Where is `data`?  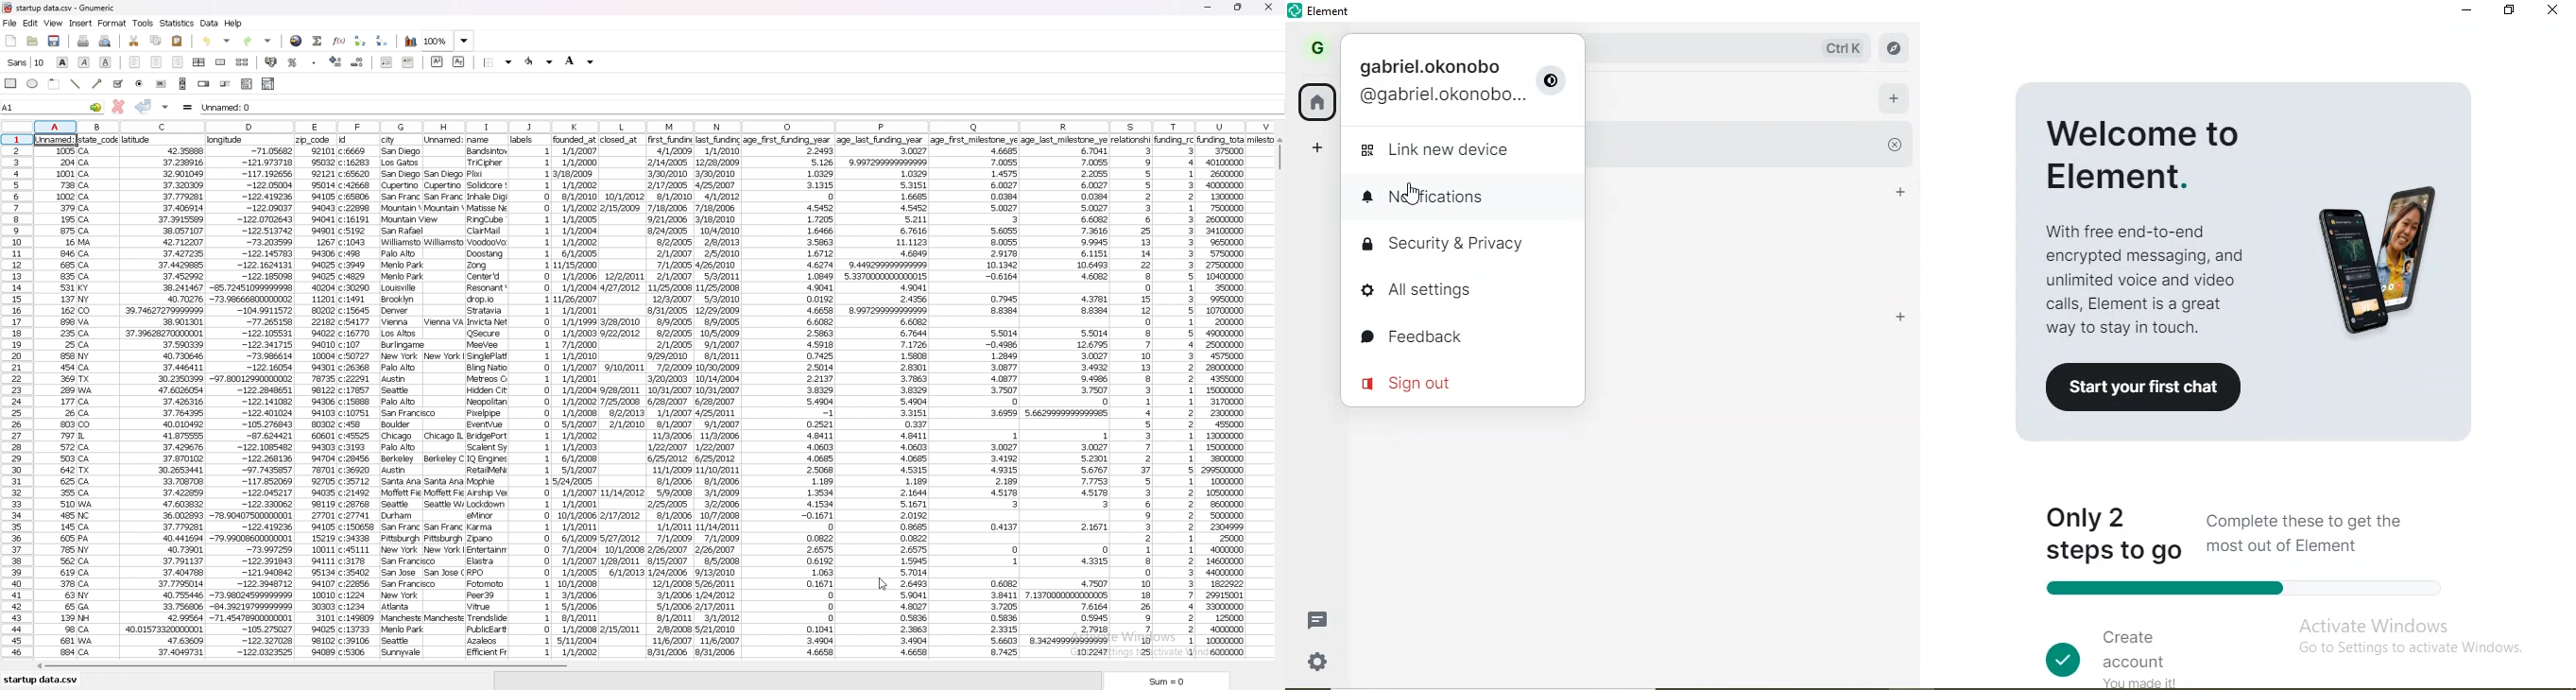 data is located at coordinates (622, 393).